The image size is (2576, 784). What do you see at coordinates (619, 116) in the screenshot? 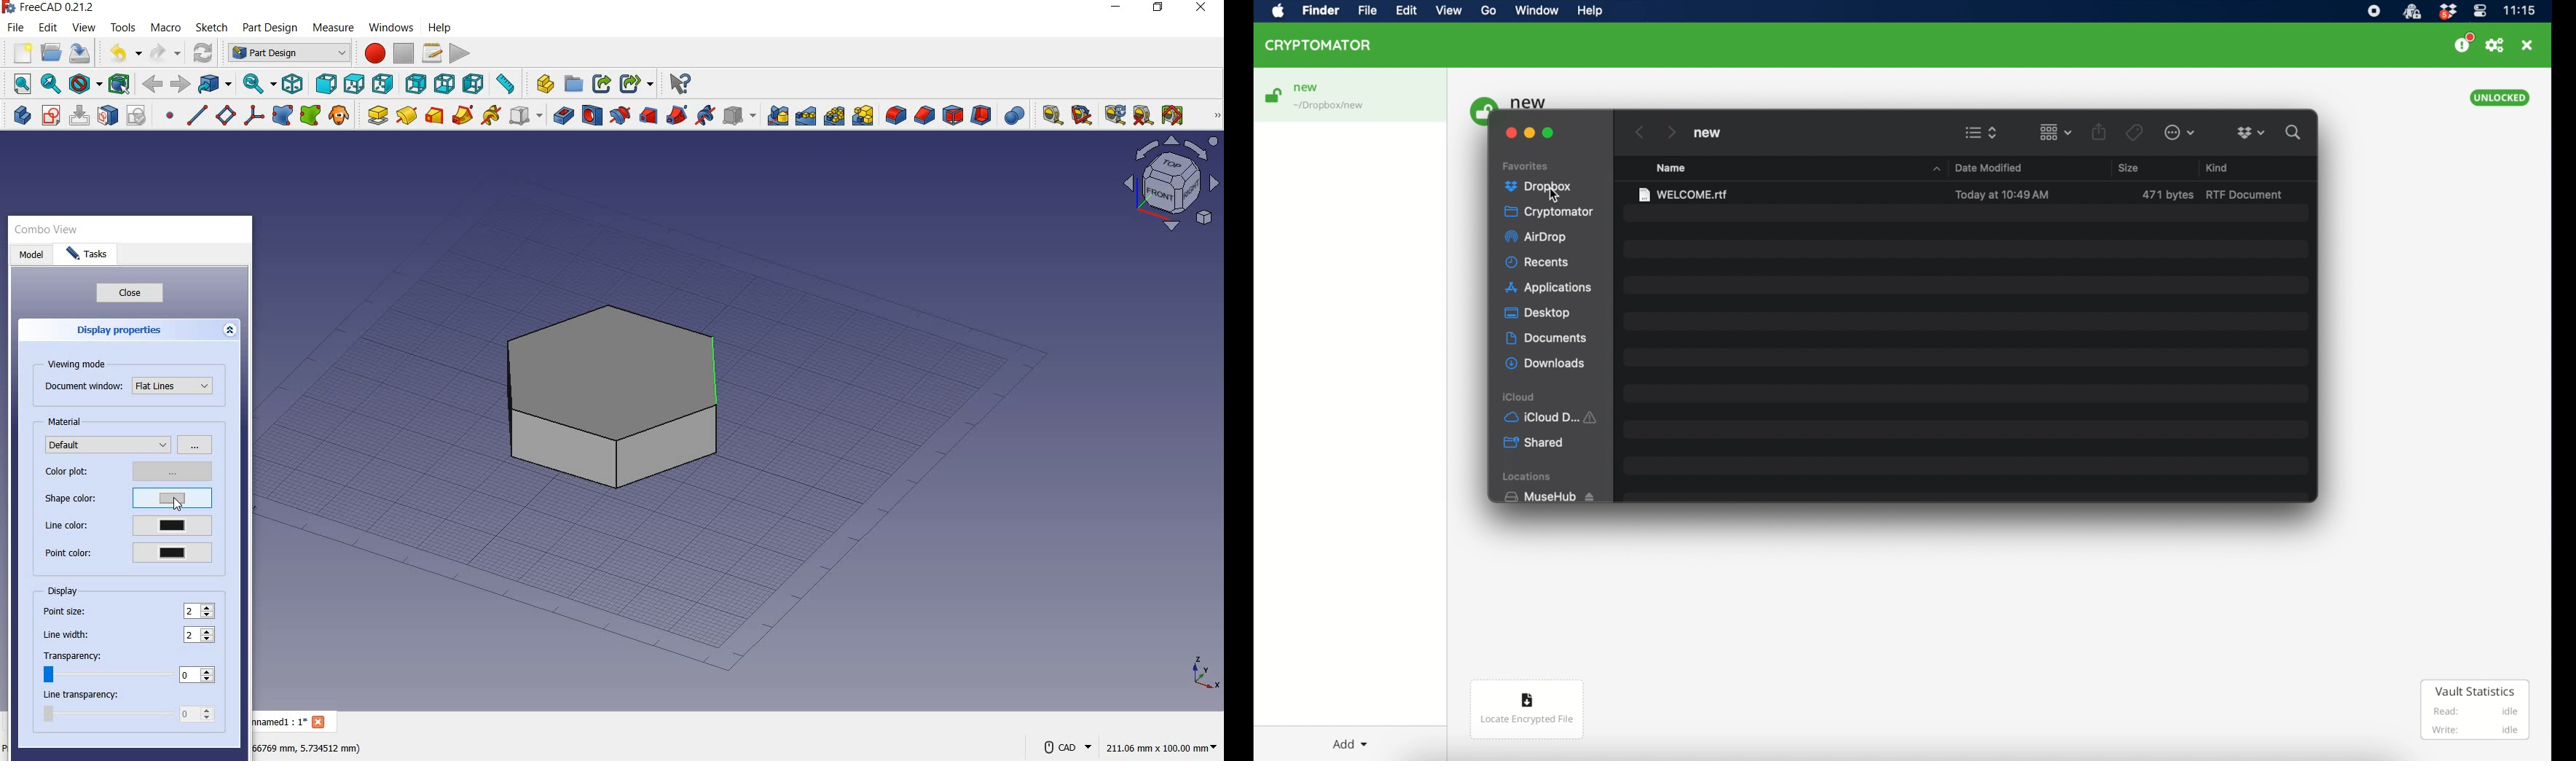
I see `groove` at bounding box center [619, 116].